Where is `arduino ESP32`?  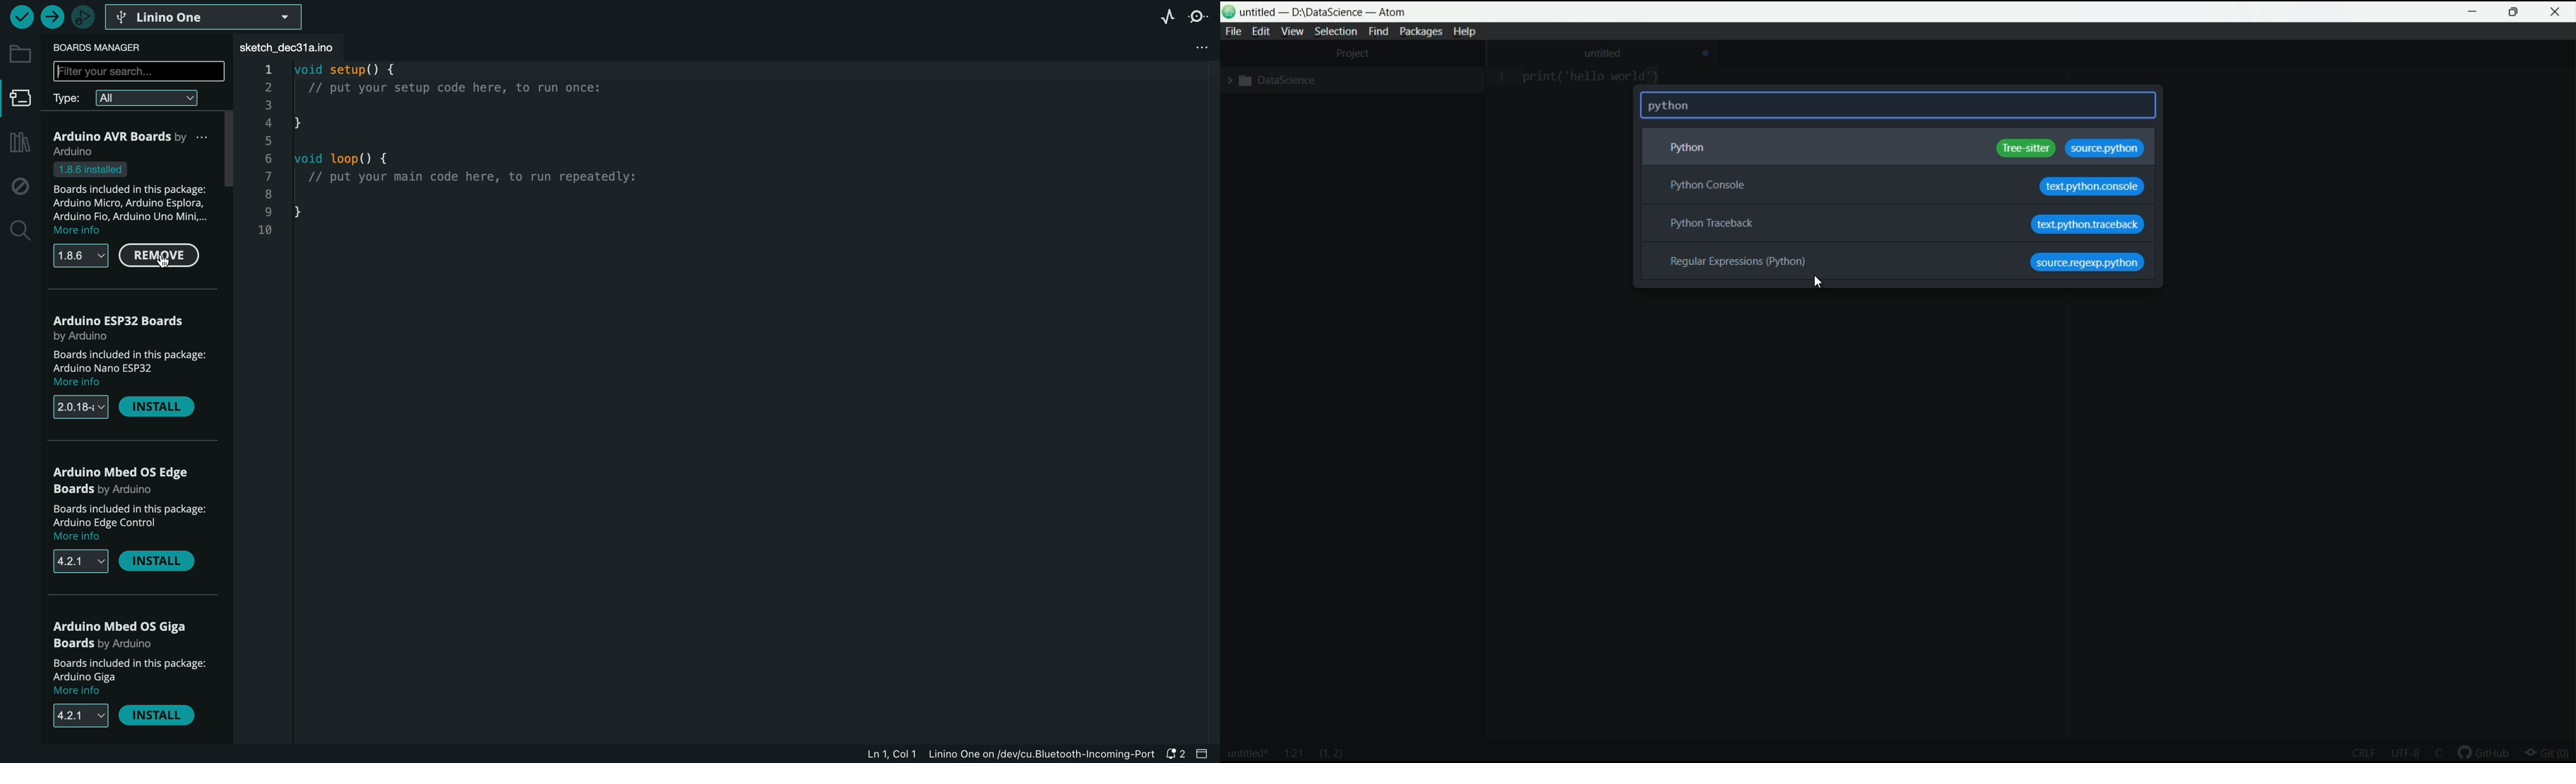 arduino ESP32 is located at coordinates (121, 326).